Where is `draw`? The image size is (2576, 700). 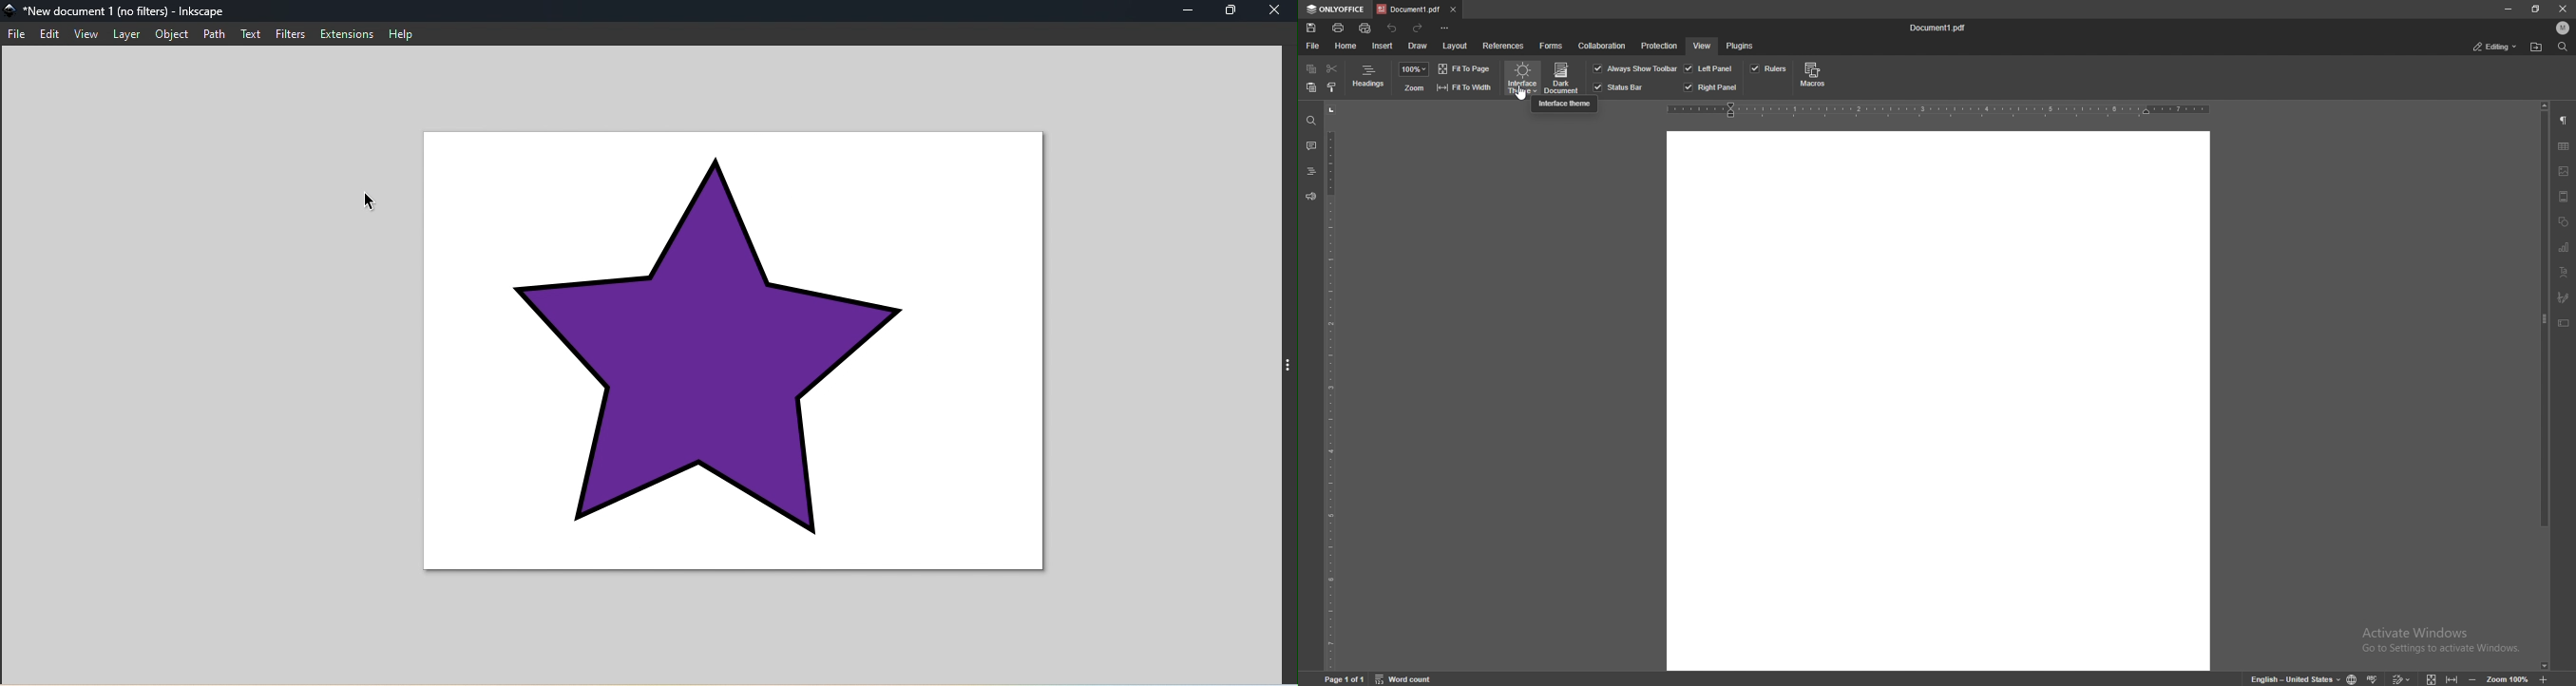
draw is located at coordinates (1418, 46).